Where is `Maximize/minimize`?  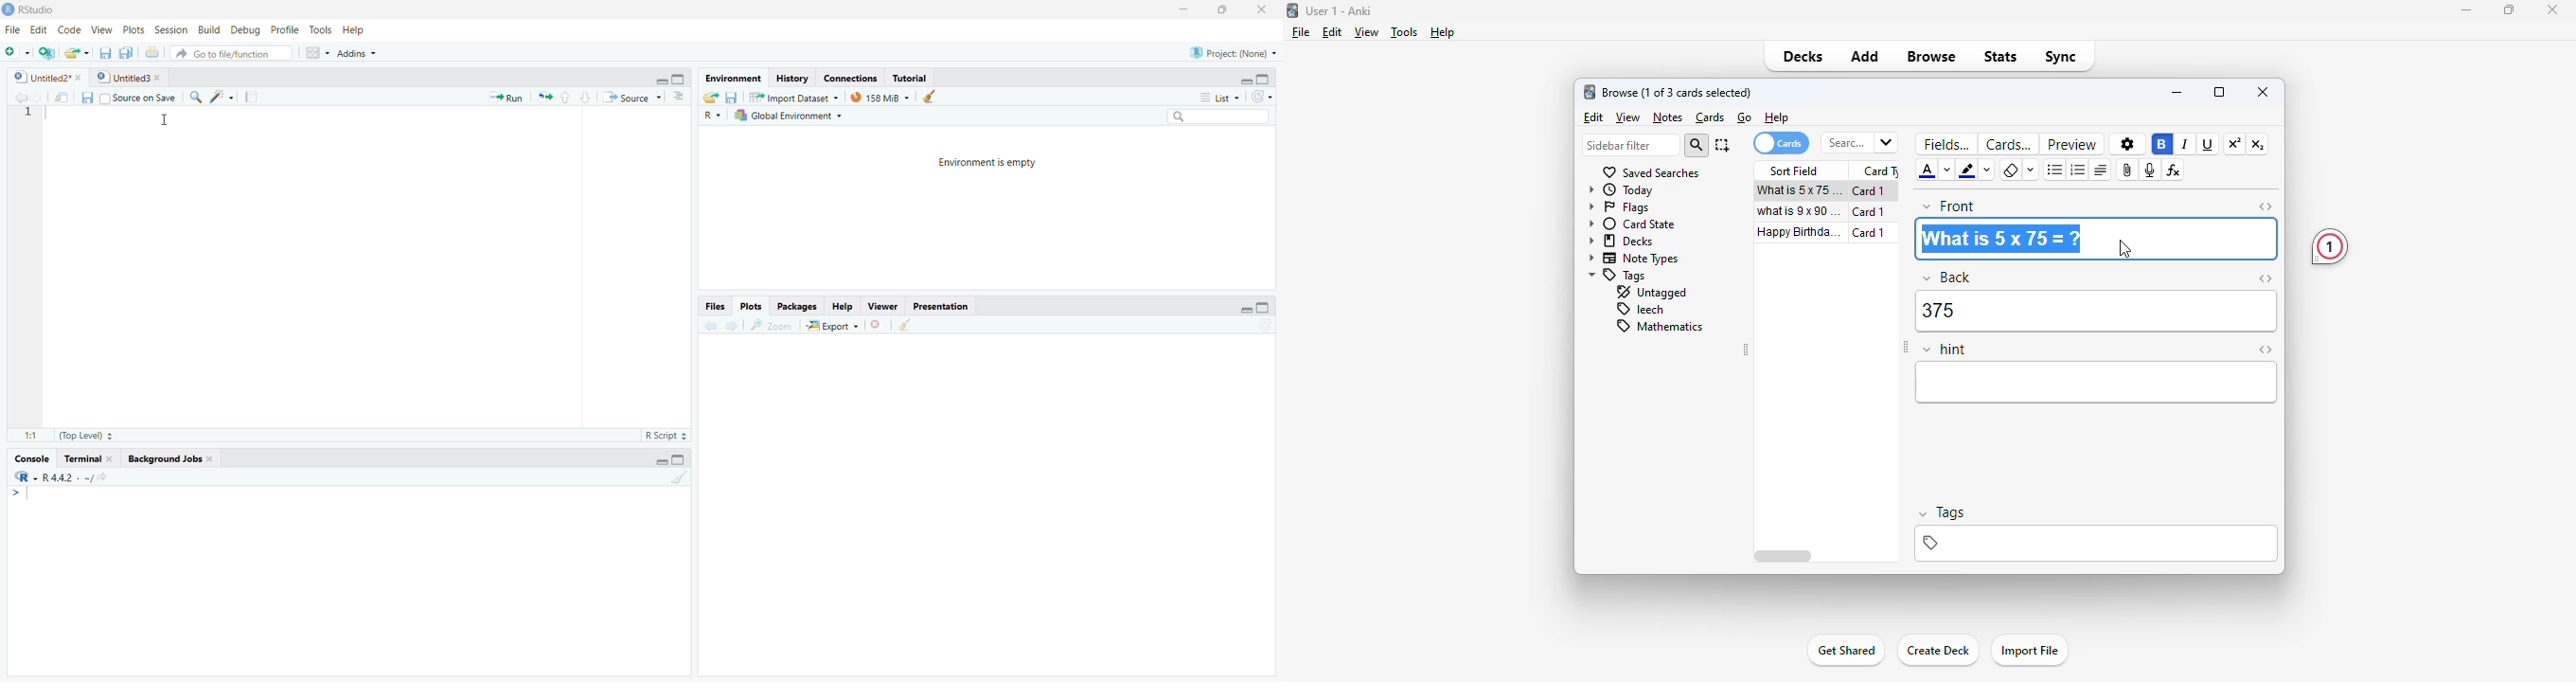
Maximize/minimize is located at coordinates (665, 76).